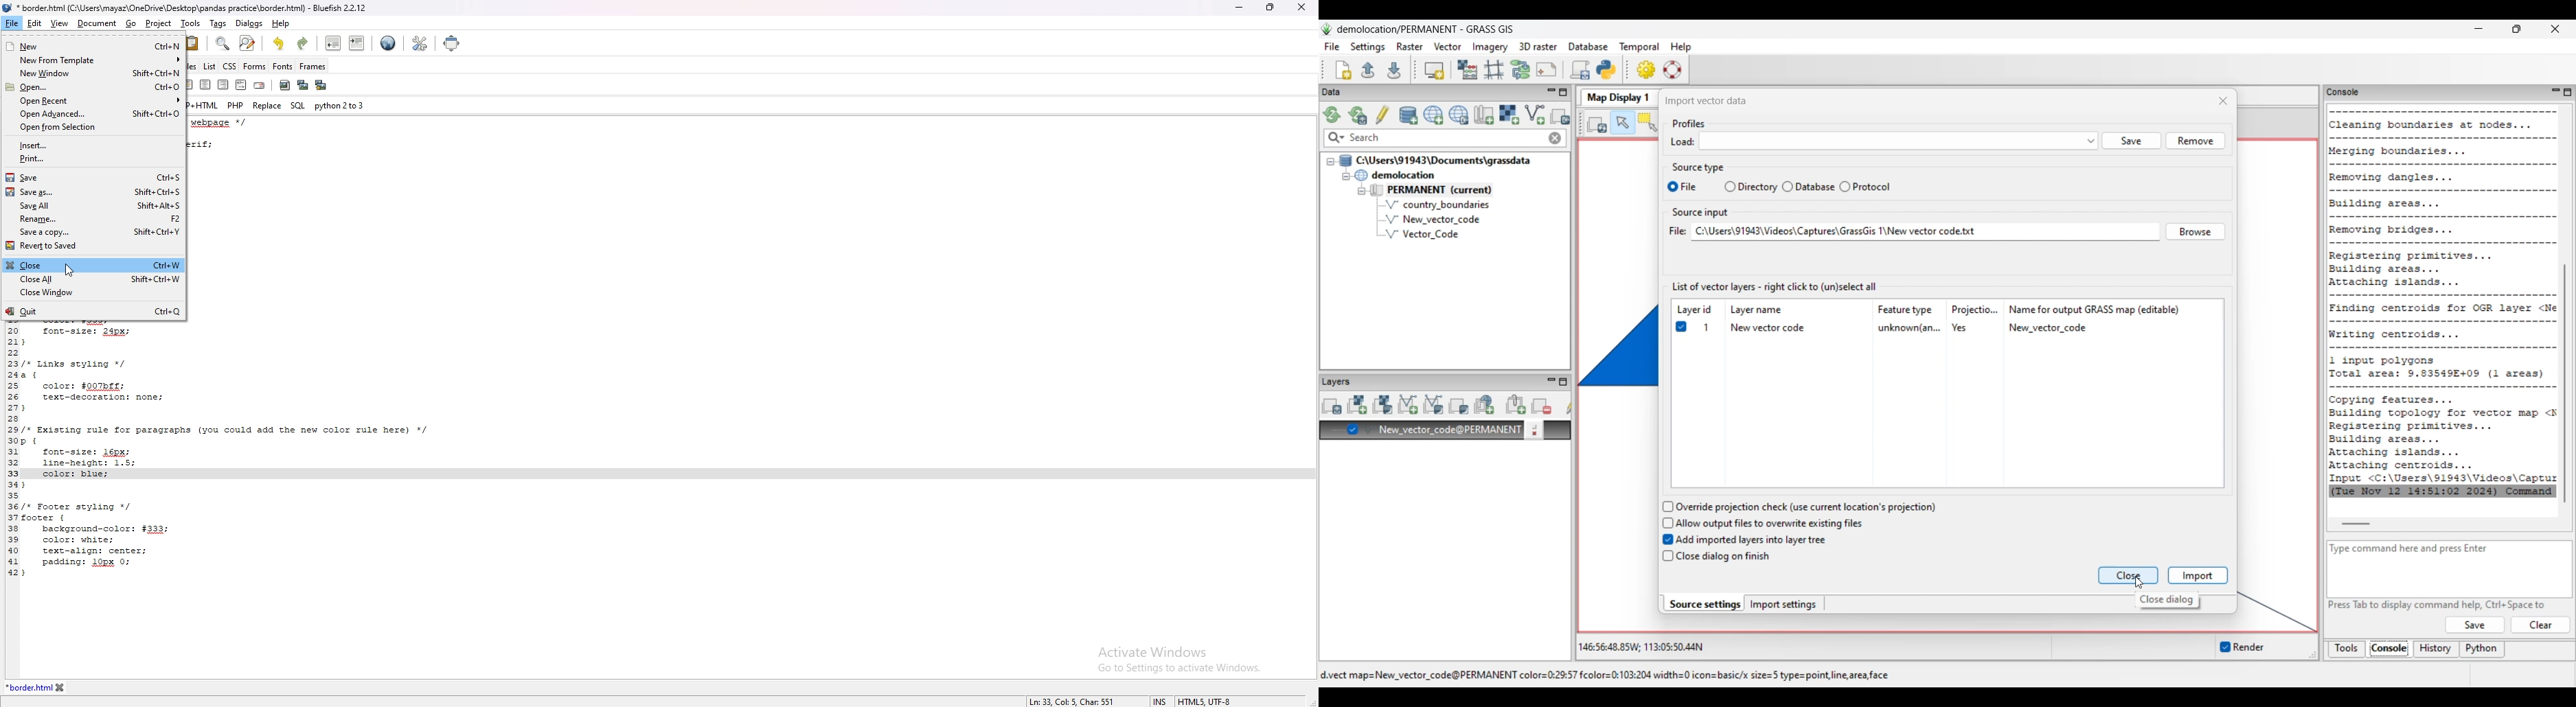  I want to click on edit, so click(35, 23).